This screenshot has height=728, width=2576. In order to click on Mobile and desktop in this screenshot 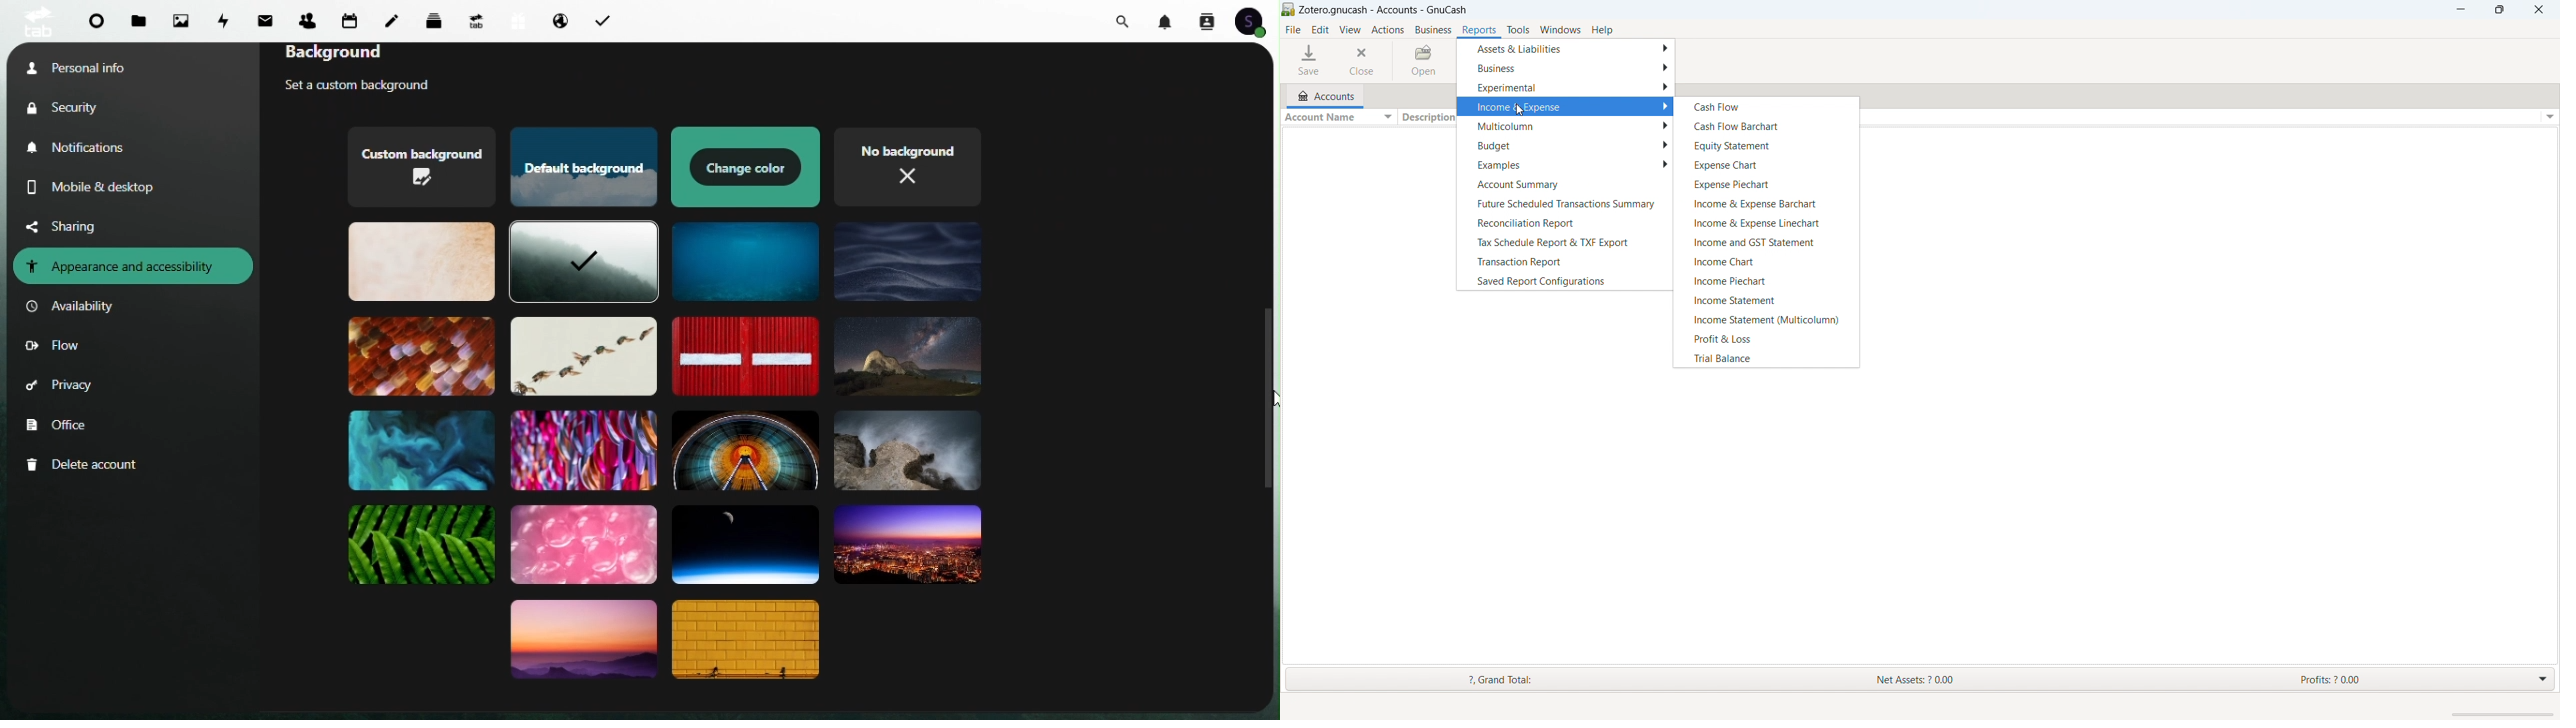, I will do `click(107, 187)`.